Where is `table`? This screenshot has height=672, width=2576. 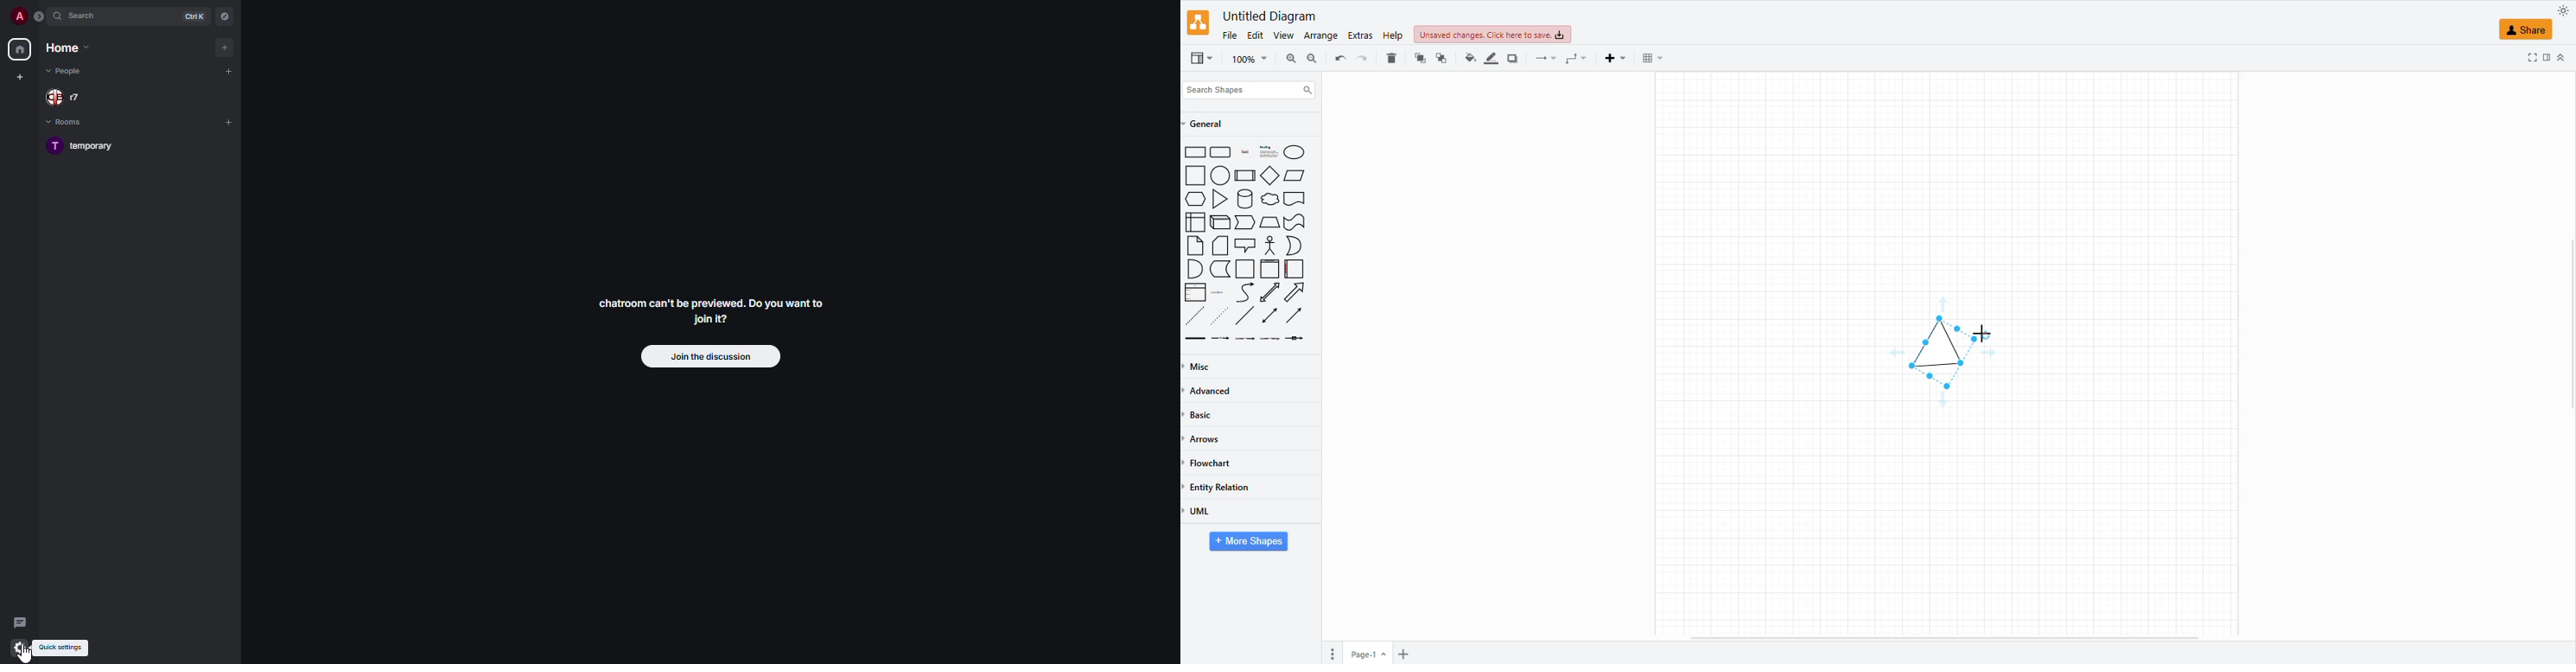 table is located at coordinates (1651, 58).